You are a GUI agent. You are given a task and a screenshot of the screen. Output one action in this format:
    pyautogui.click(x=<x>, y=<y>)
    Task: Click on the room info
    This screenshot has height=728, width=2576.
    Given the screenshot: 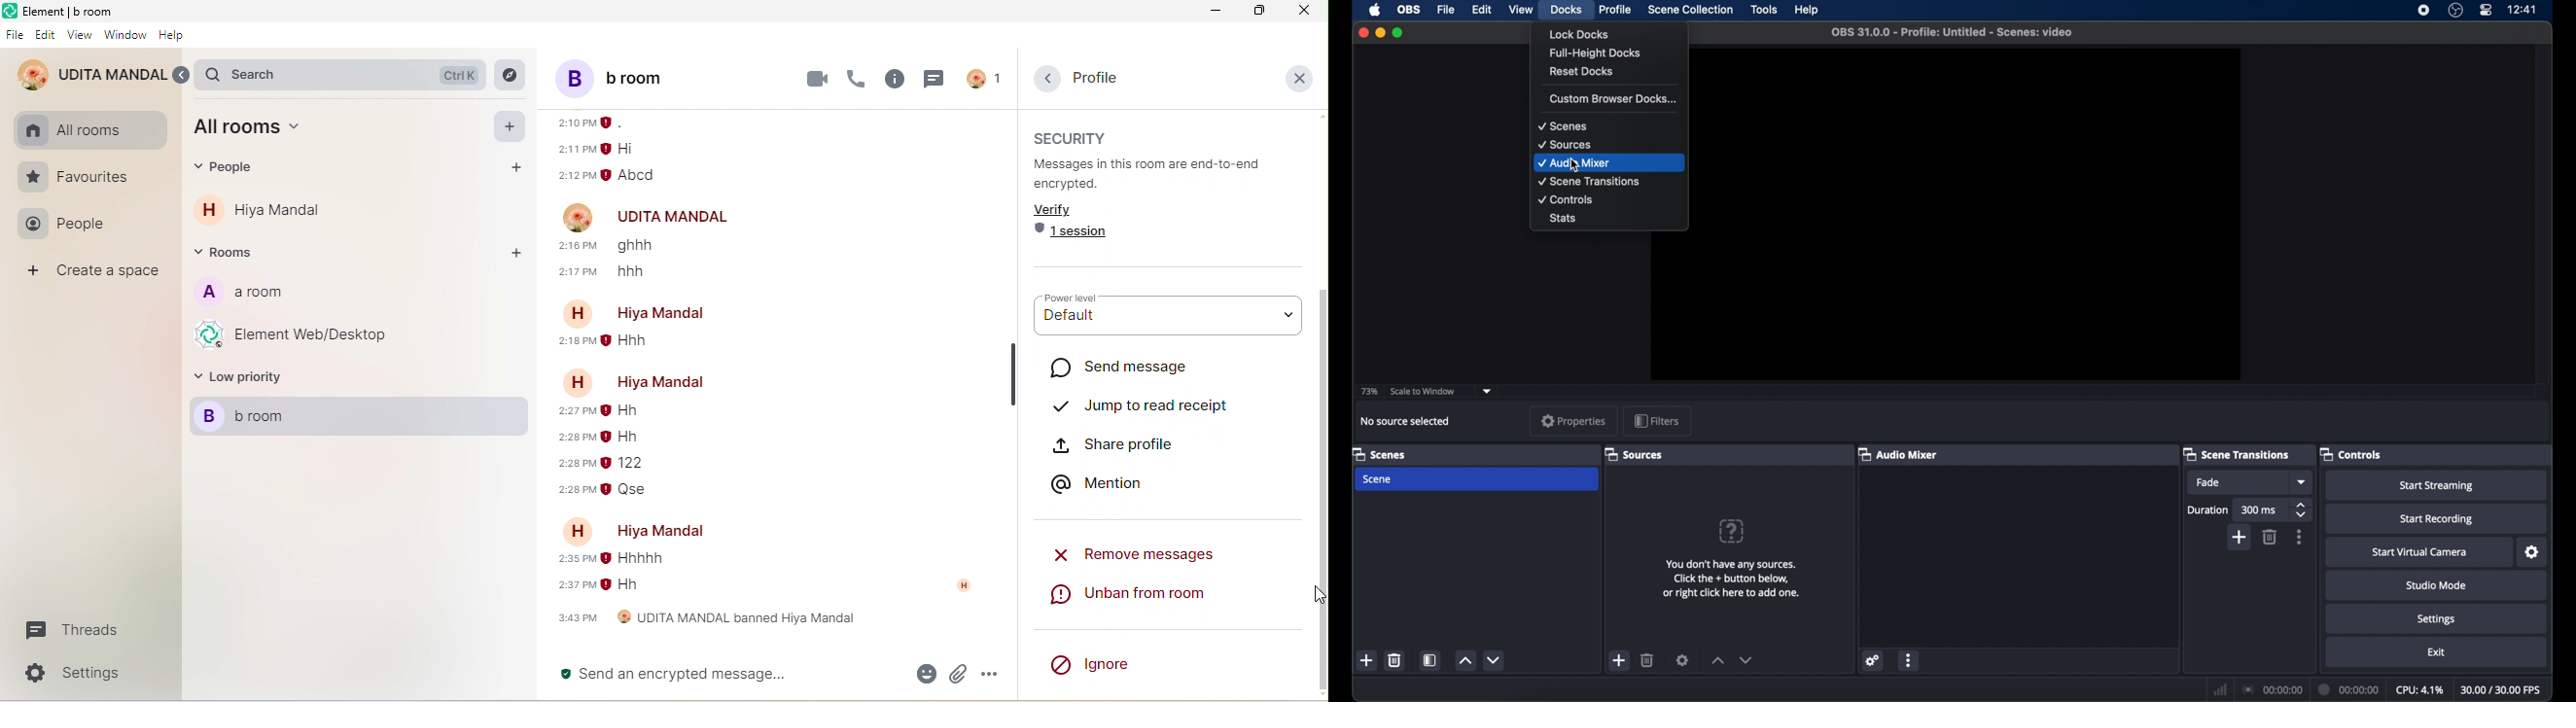 What is the action you would take?
    pyautogui.click(x=896, y=80)
    